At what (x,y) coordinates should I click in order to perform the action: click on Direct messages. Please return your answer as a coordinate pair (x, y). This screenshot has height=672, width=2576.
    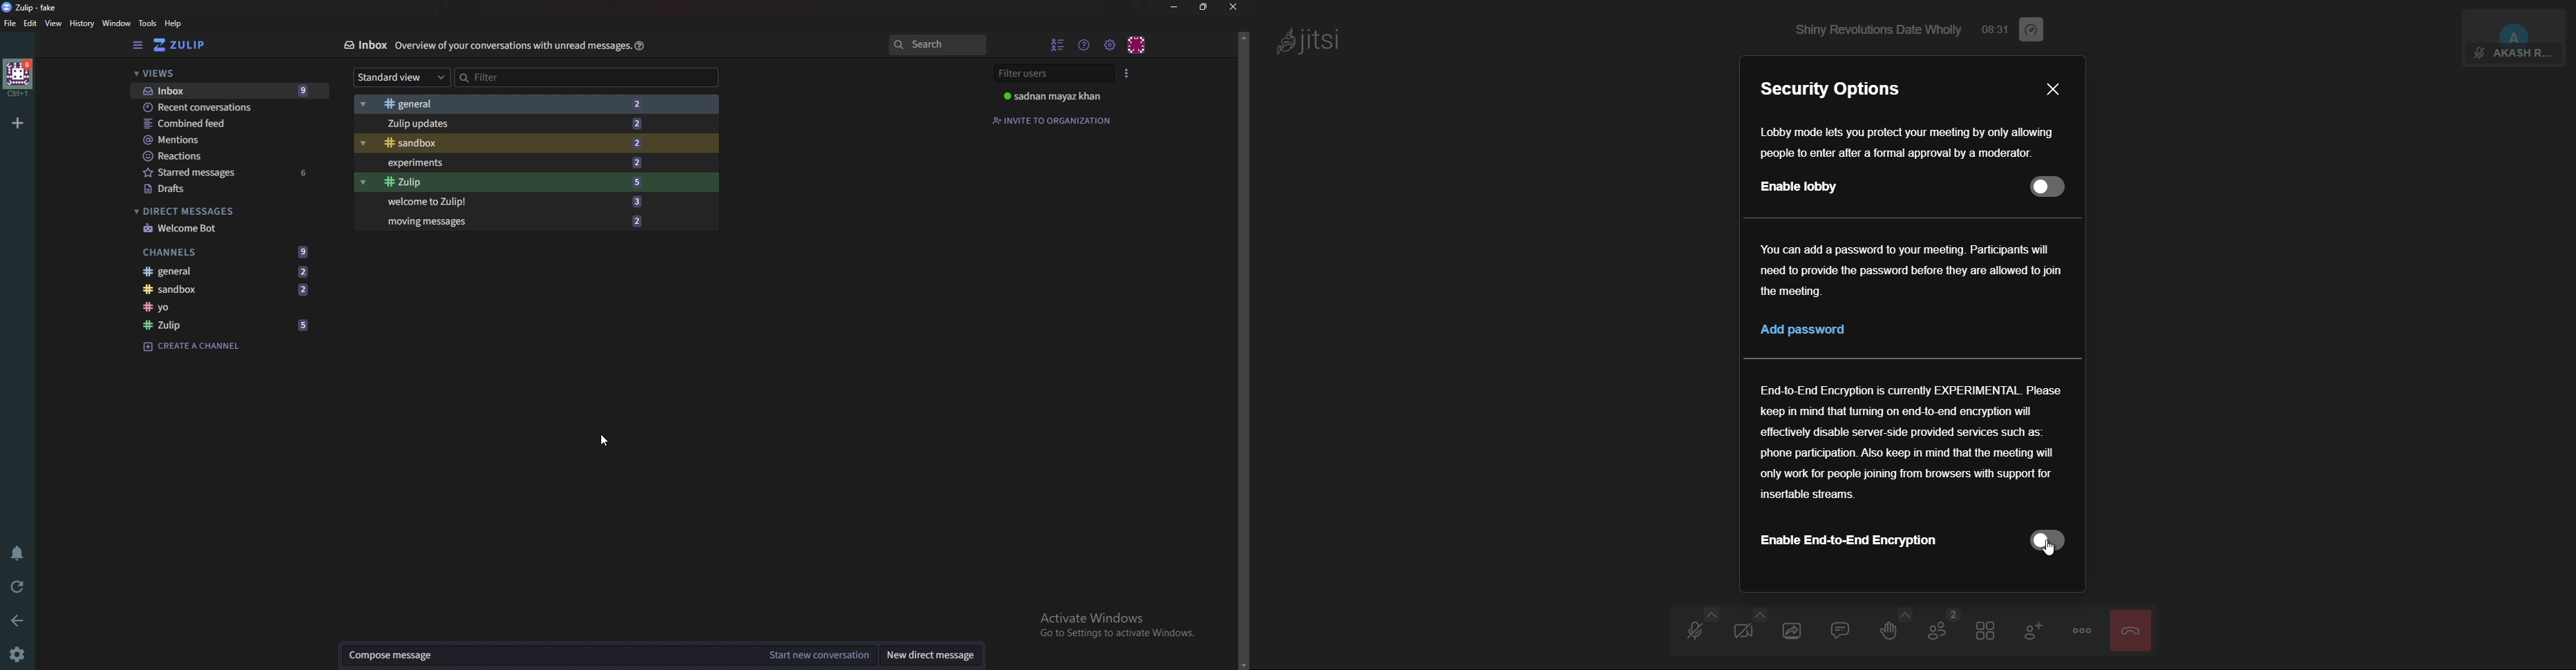
    Looking at the image, I should click on (209, 211).